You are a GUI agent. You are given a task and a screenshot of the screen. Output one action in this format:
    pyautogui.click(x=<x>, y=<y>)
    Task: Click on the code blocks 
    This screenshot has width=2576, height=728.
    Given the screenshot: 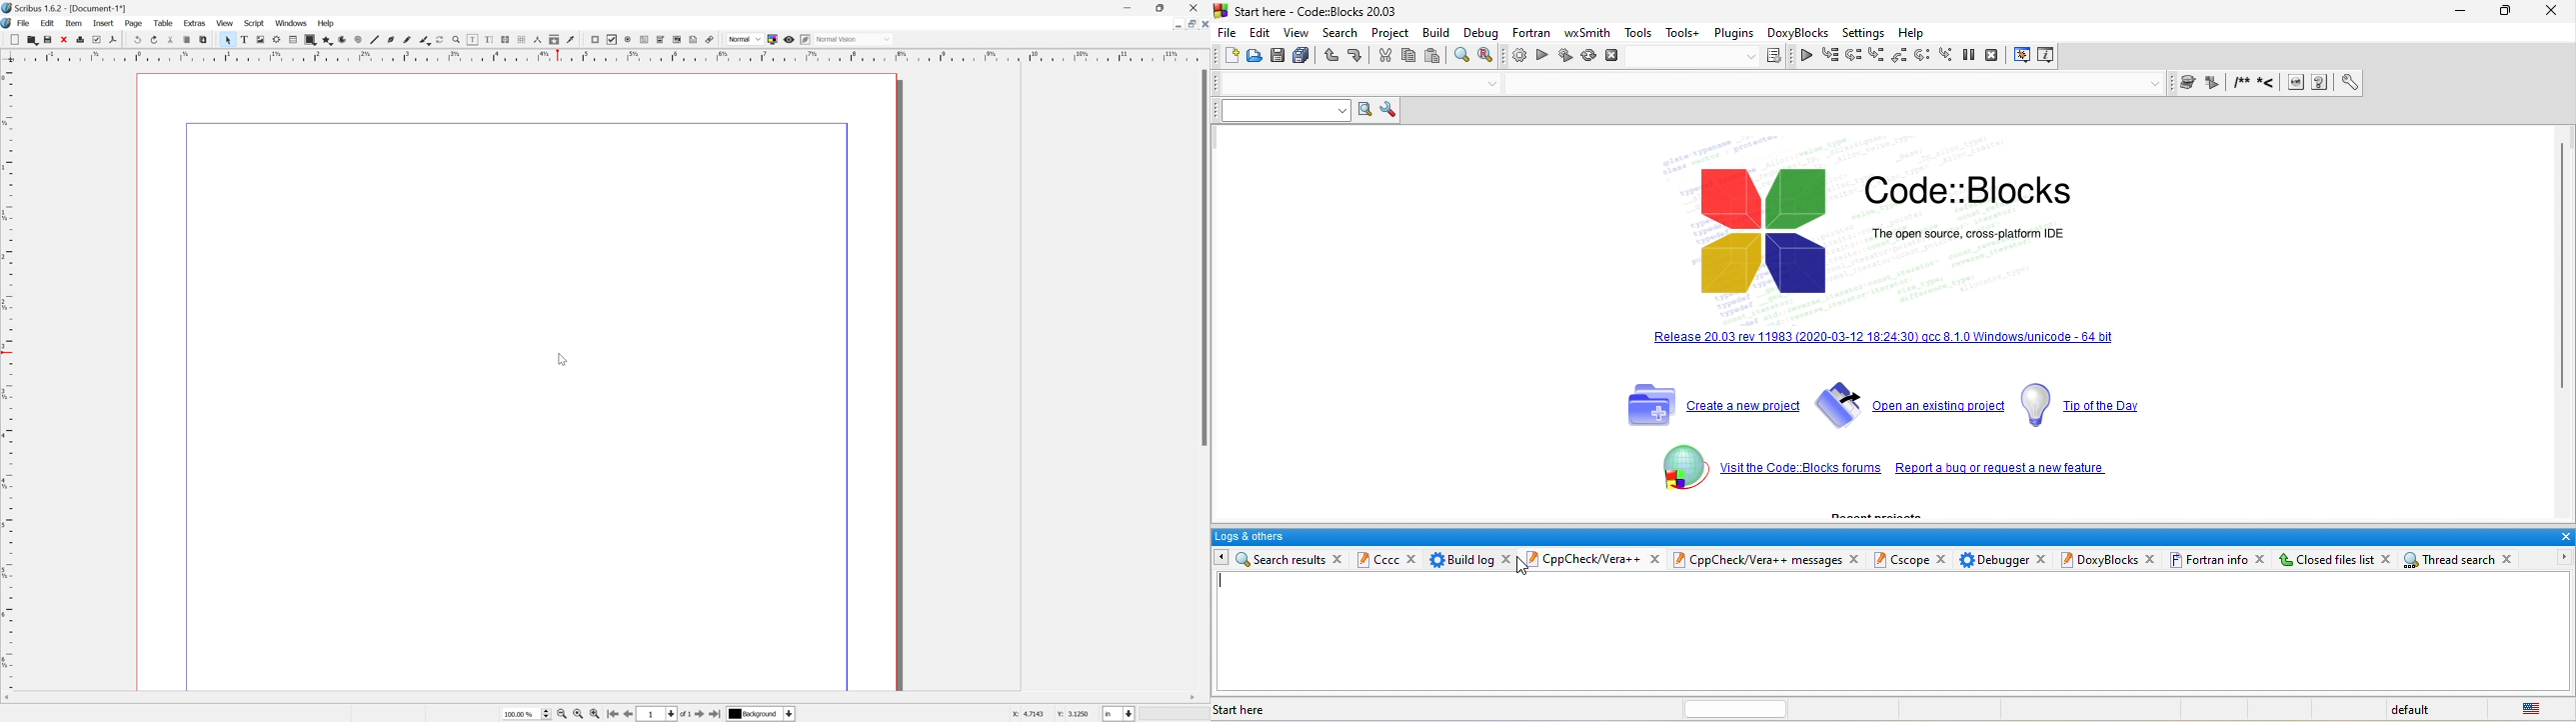 What is the action you would take?
    pyautogui.click(x=1762, y=231)
    